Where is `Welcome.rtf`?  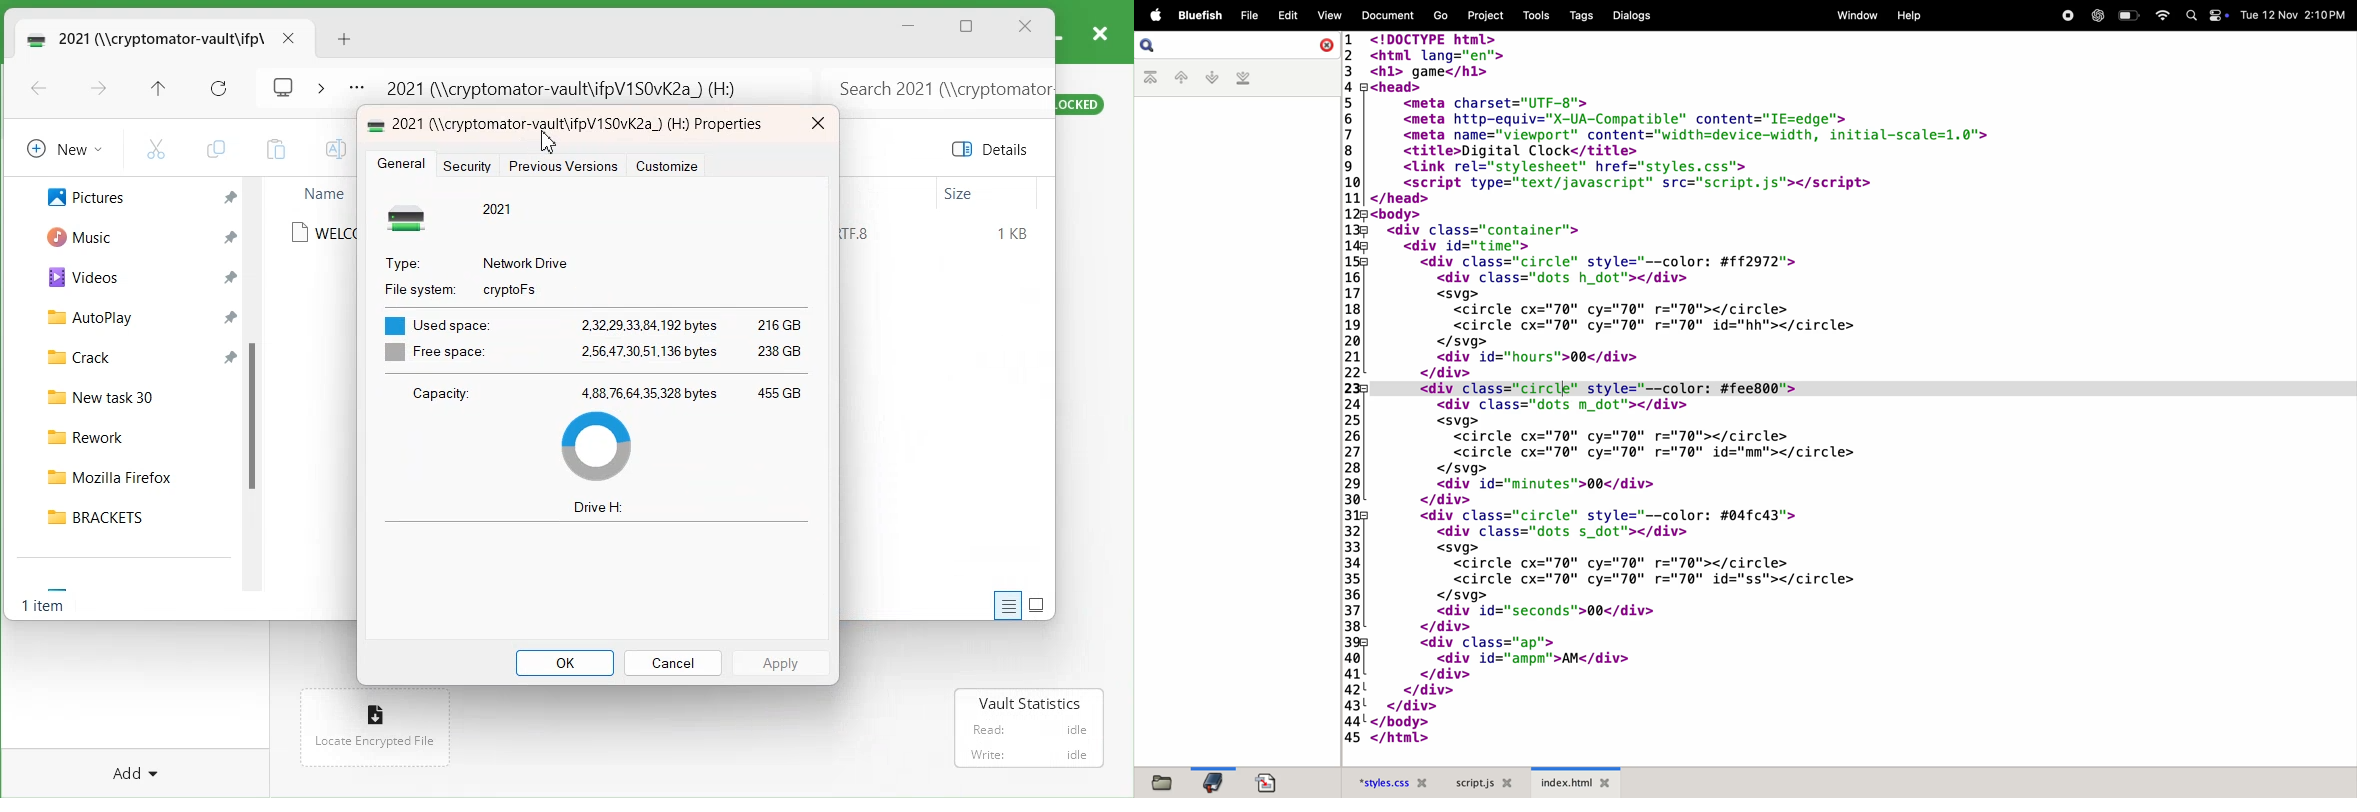 Welcome.rtf is located at coordinates (323, 233).